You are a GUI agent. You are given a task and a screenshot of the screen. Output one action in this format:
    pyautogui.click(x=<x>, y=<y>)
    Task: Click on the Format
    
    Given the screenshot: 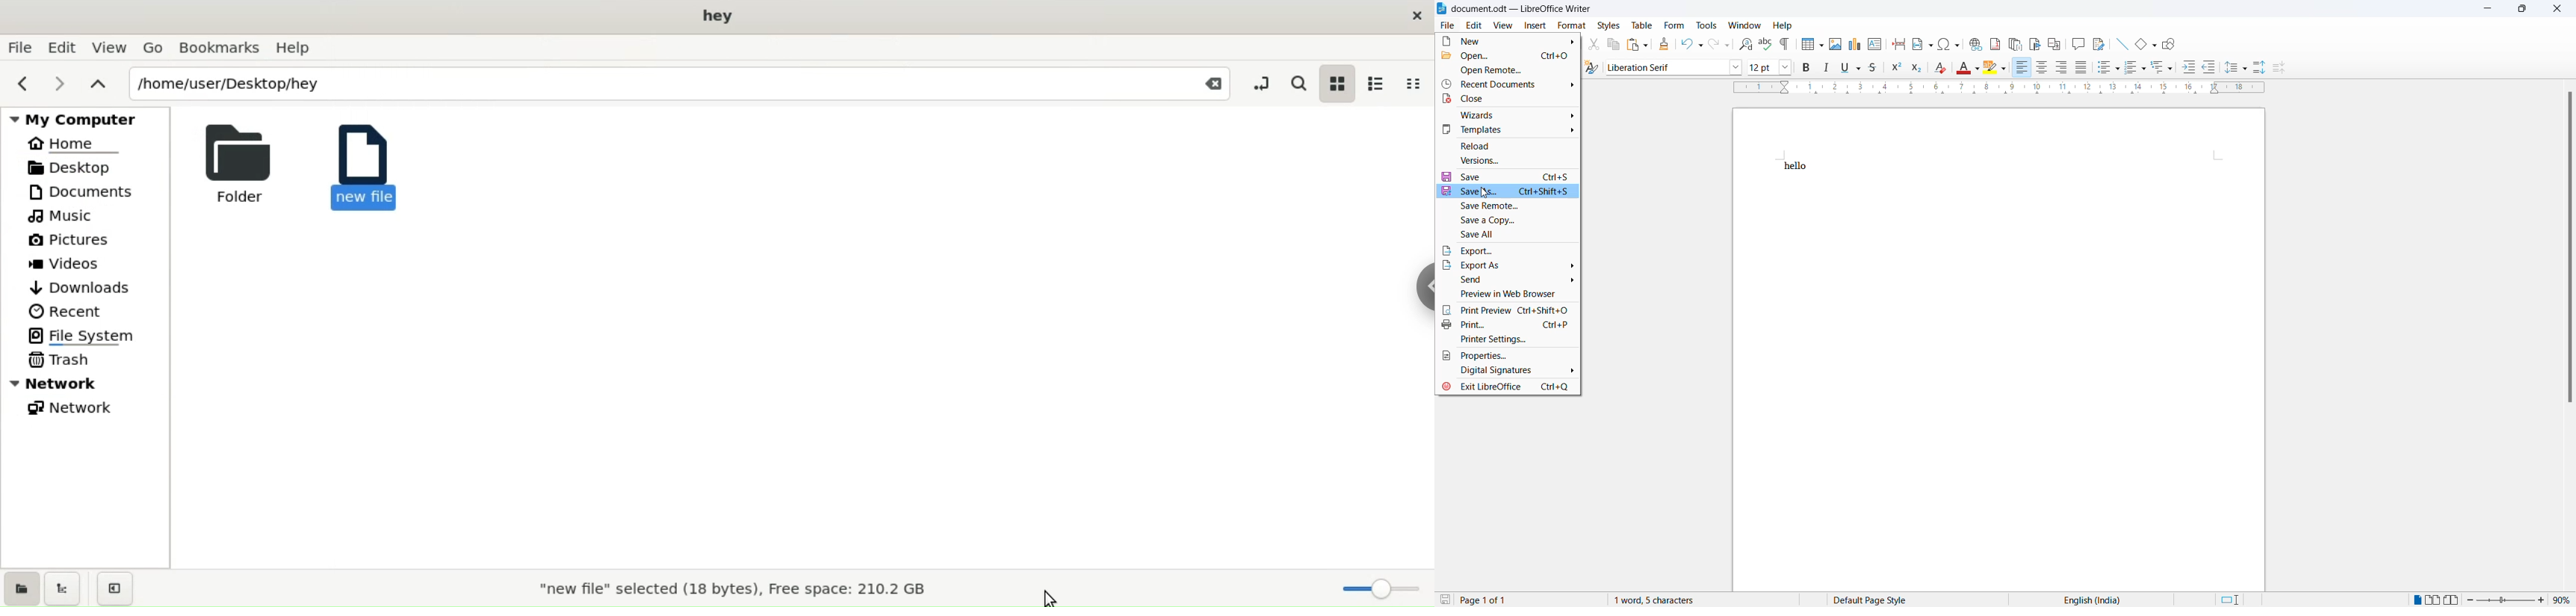 What is the action you would take?
    pyautogui.click(x=1572, y=26)
    